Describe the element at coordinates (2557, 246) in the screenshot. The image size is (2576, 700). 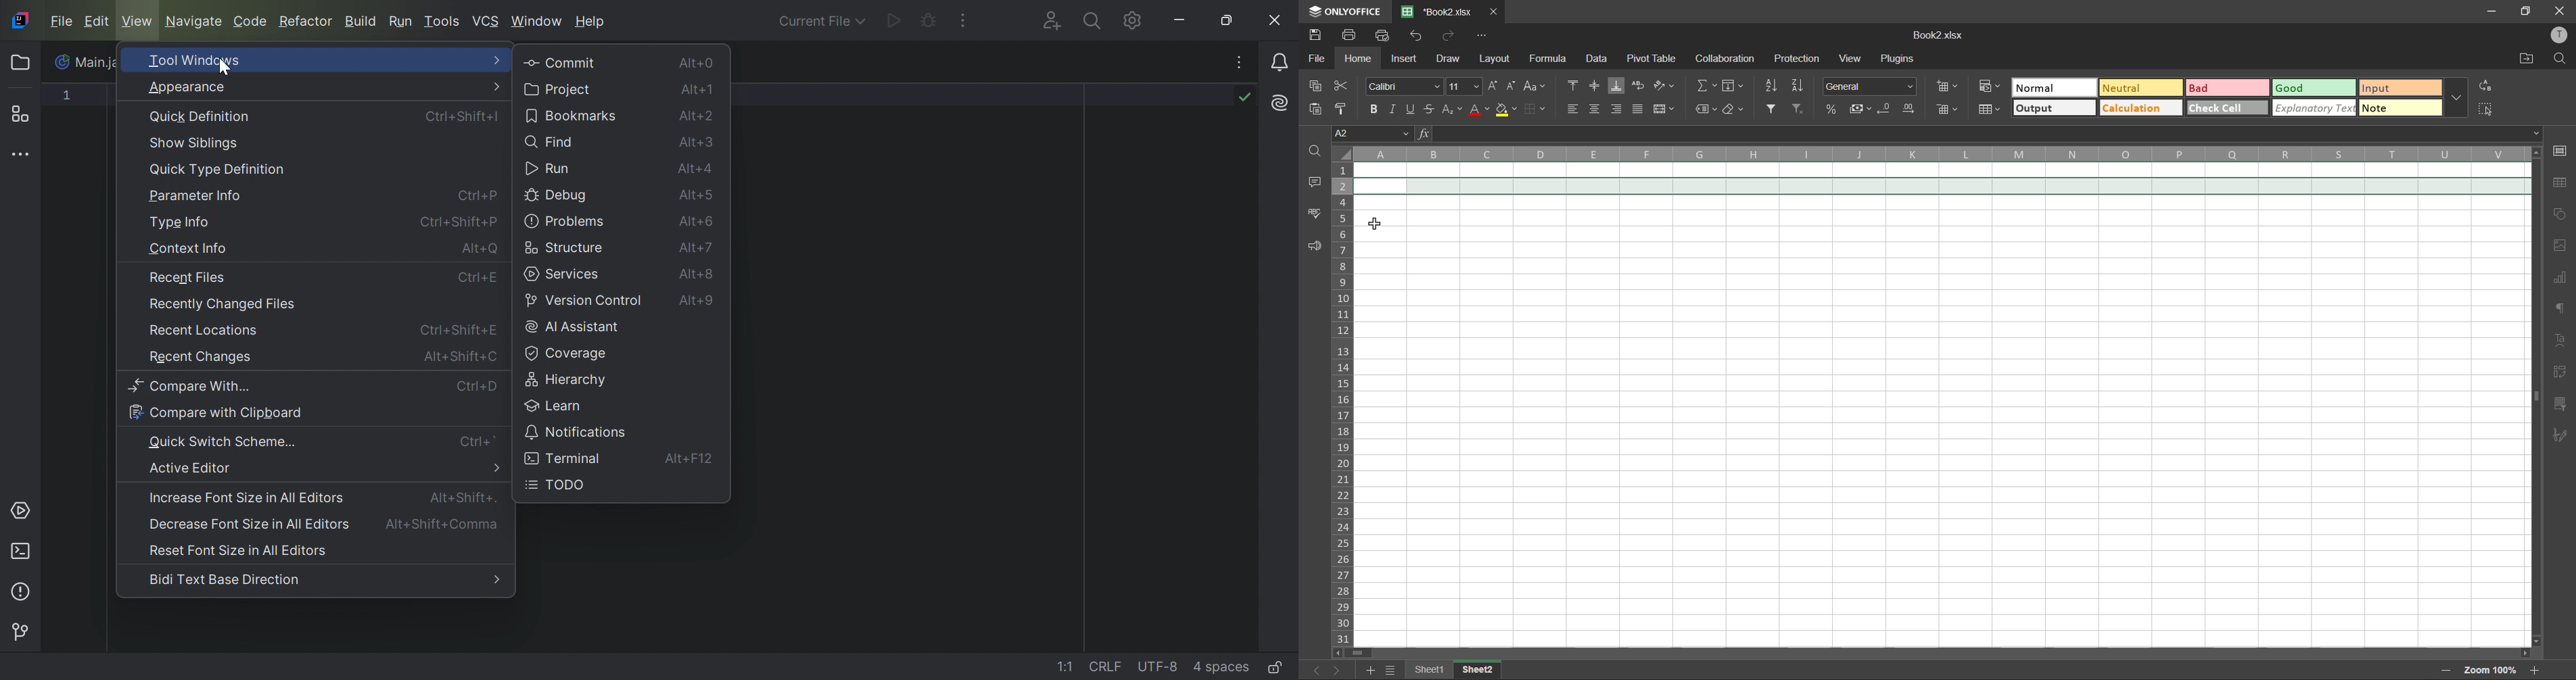
I see `images` at that location.